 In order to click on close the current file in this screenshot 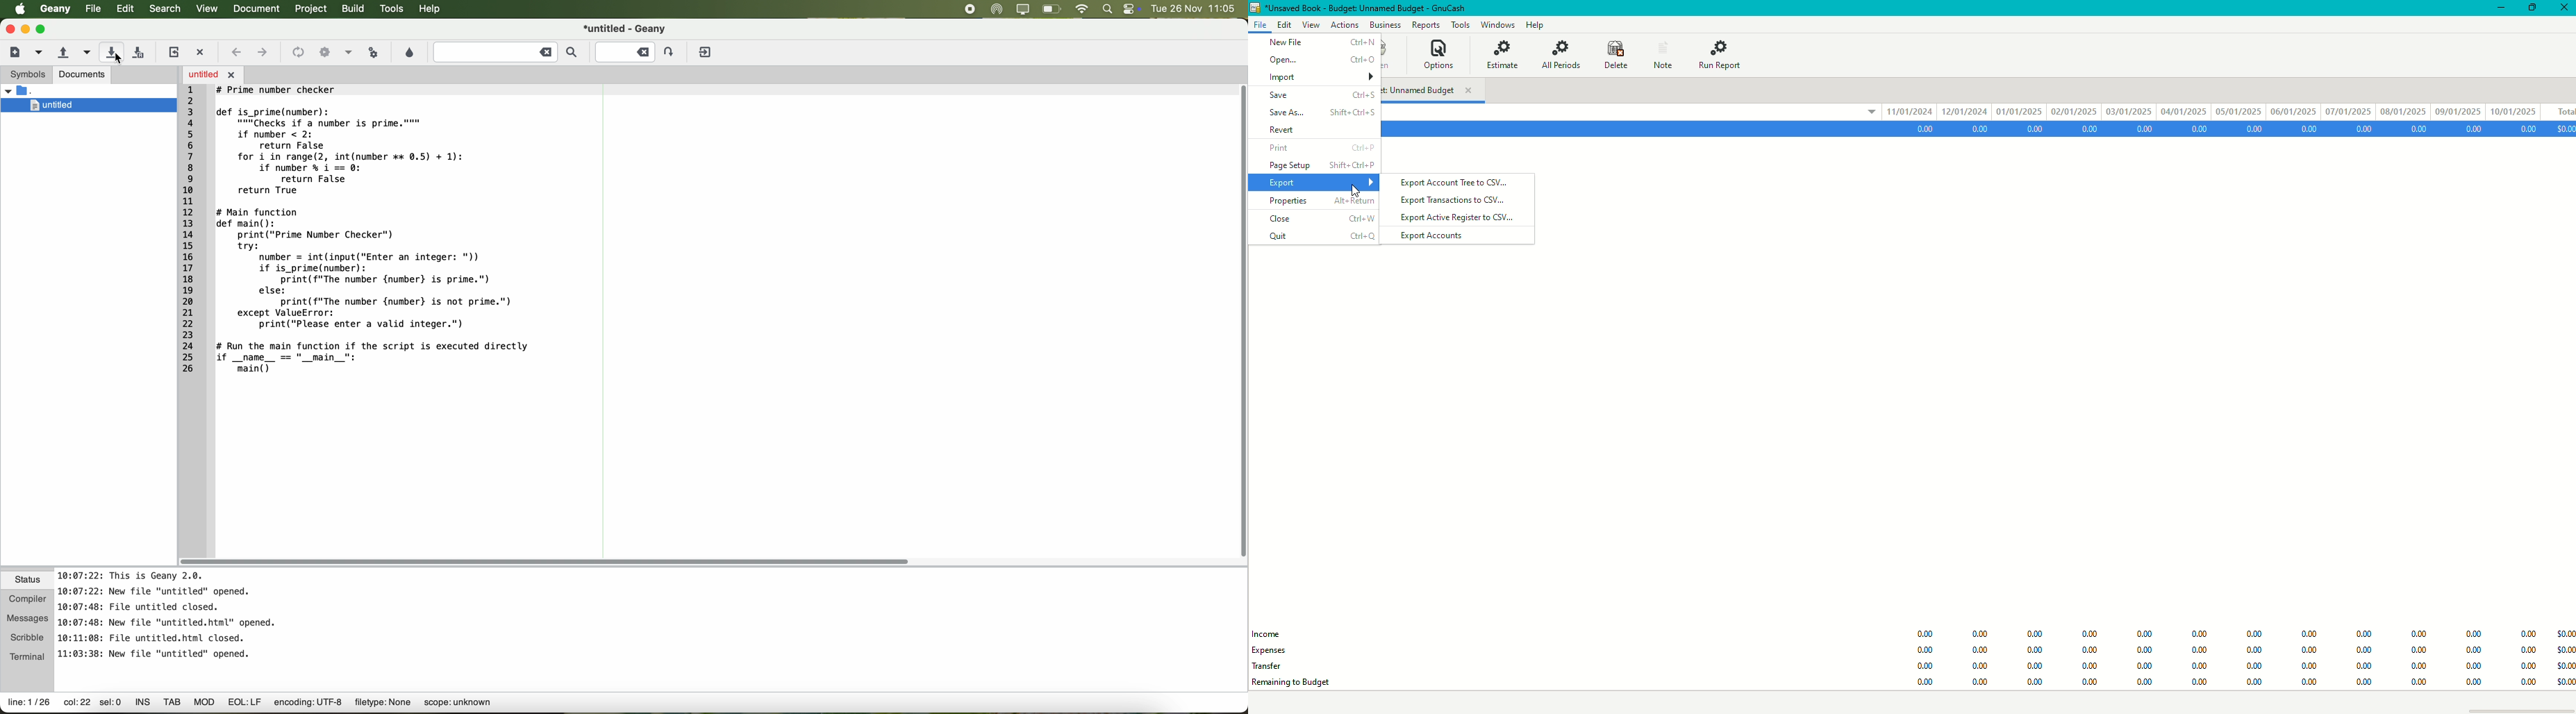, I will do `click(202, 50)`.